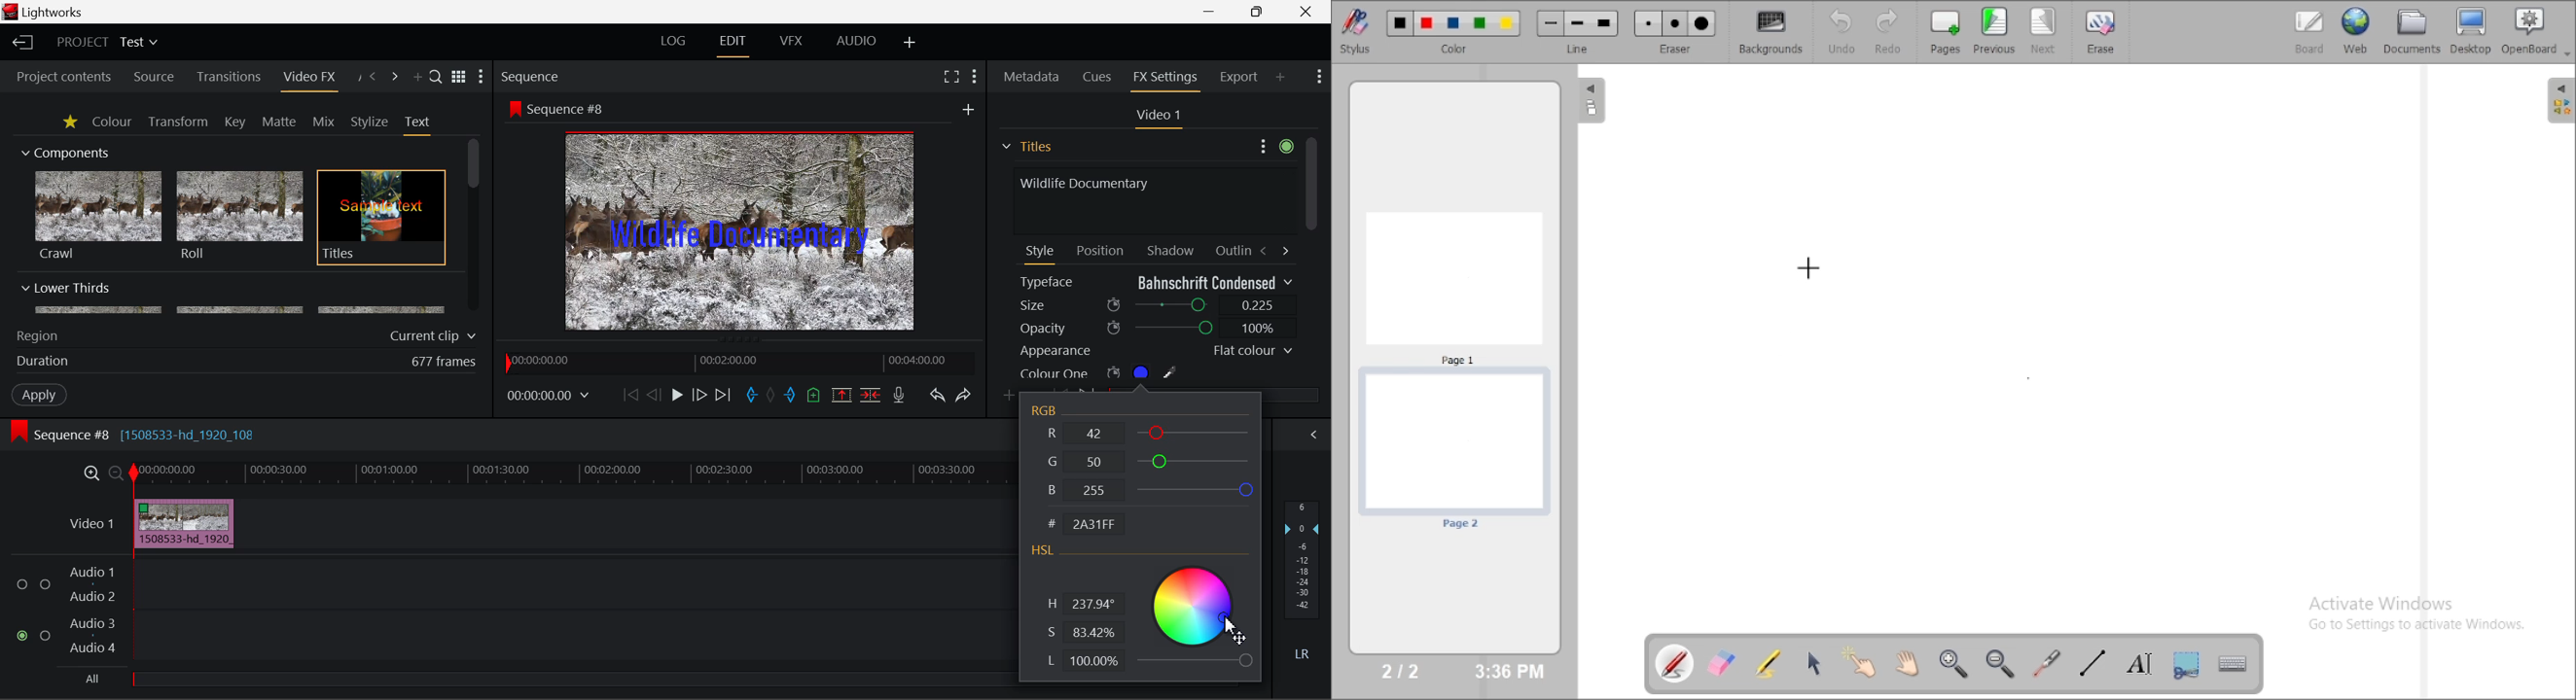  What do you see at coordinates (1099, 77) in the screenshot?
I see `Cues` at bounding box center [1099, 77].